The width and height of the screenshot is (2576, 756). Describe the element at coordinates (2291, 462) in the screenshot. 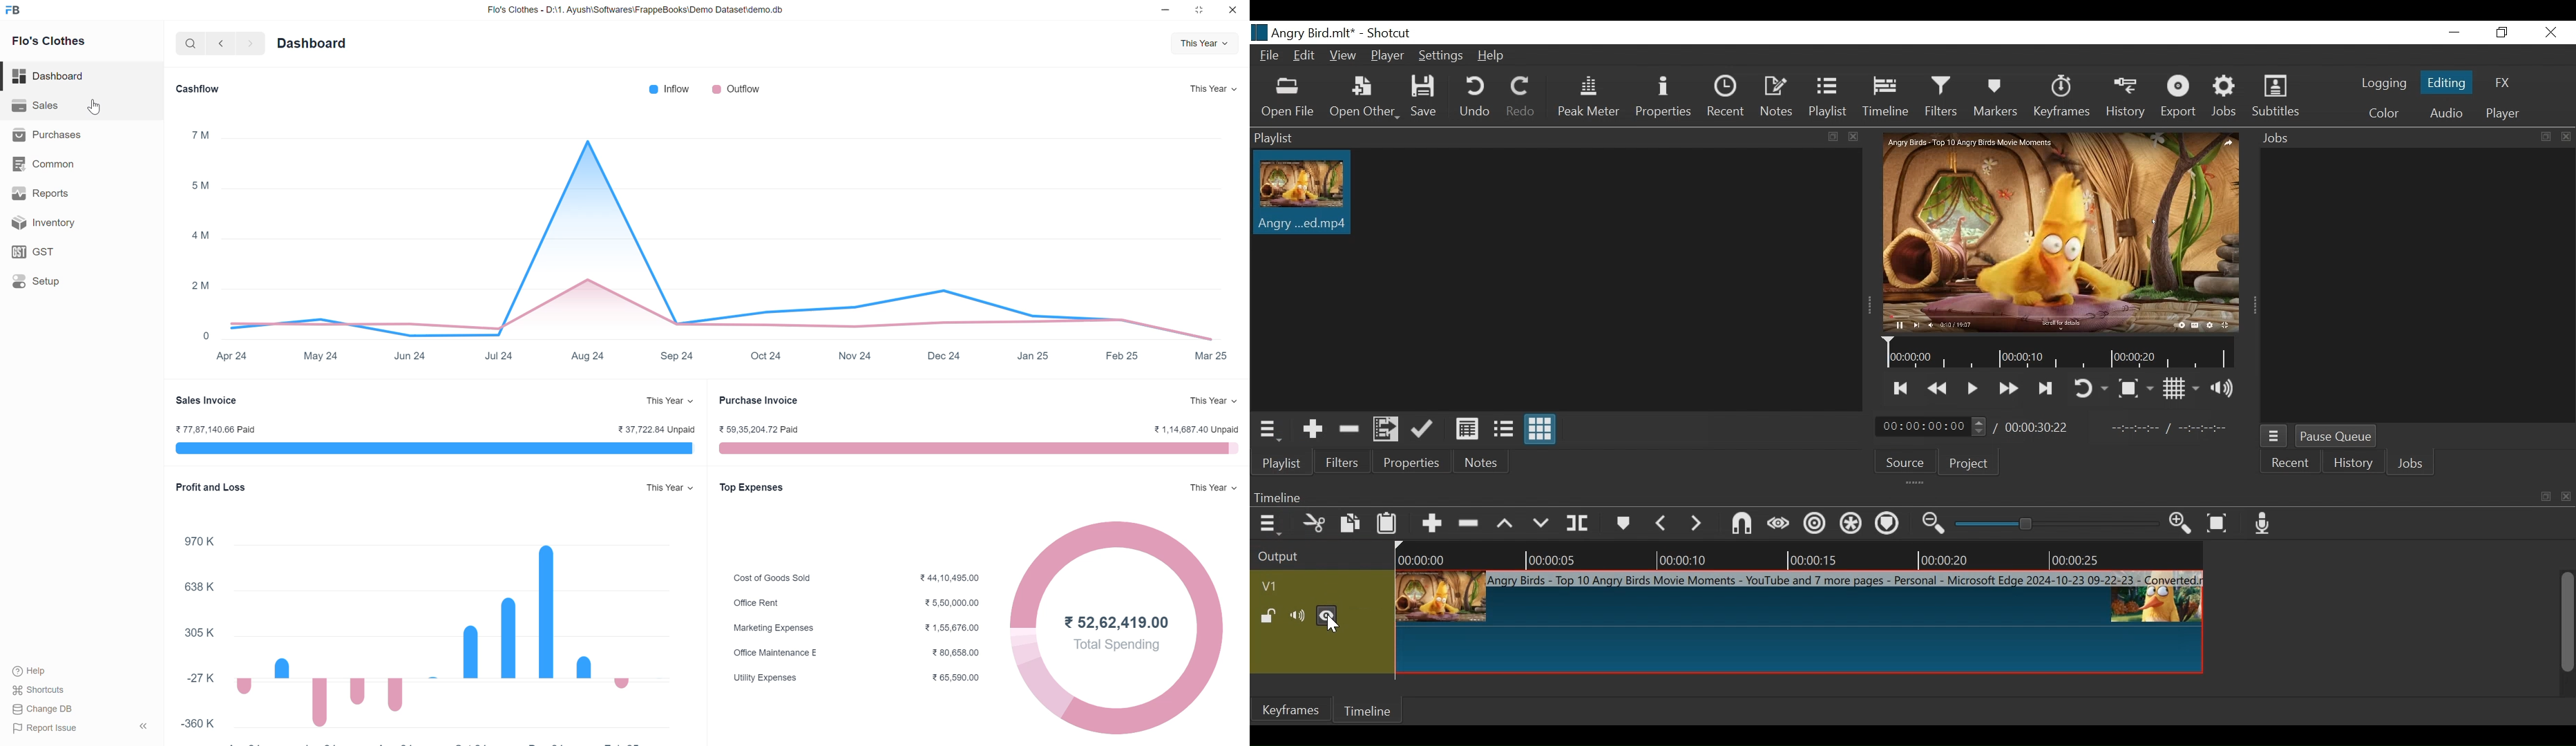

I see `Recent` at that location.